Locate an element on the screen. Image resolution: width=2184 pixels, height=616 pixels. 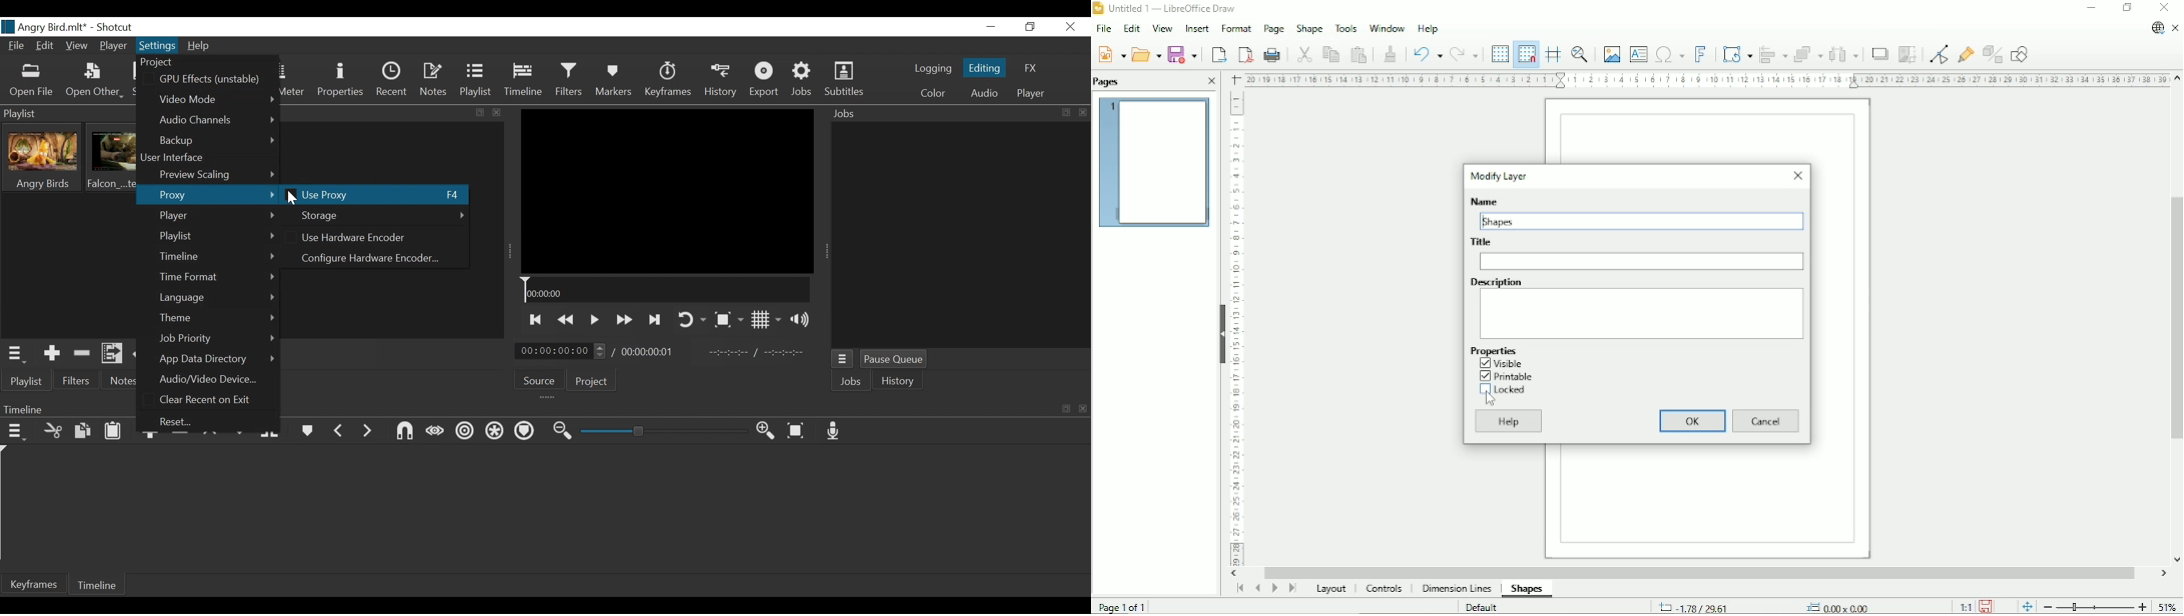
Ripple delete is located at coordinates (180, 438).